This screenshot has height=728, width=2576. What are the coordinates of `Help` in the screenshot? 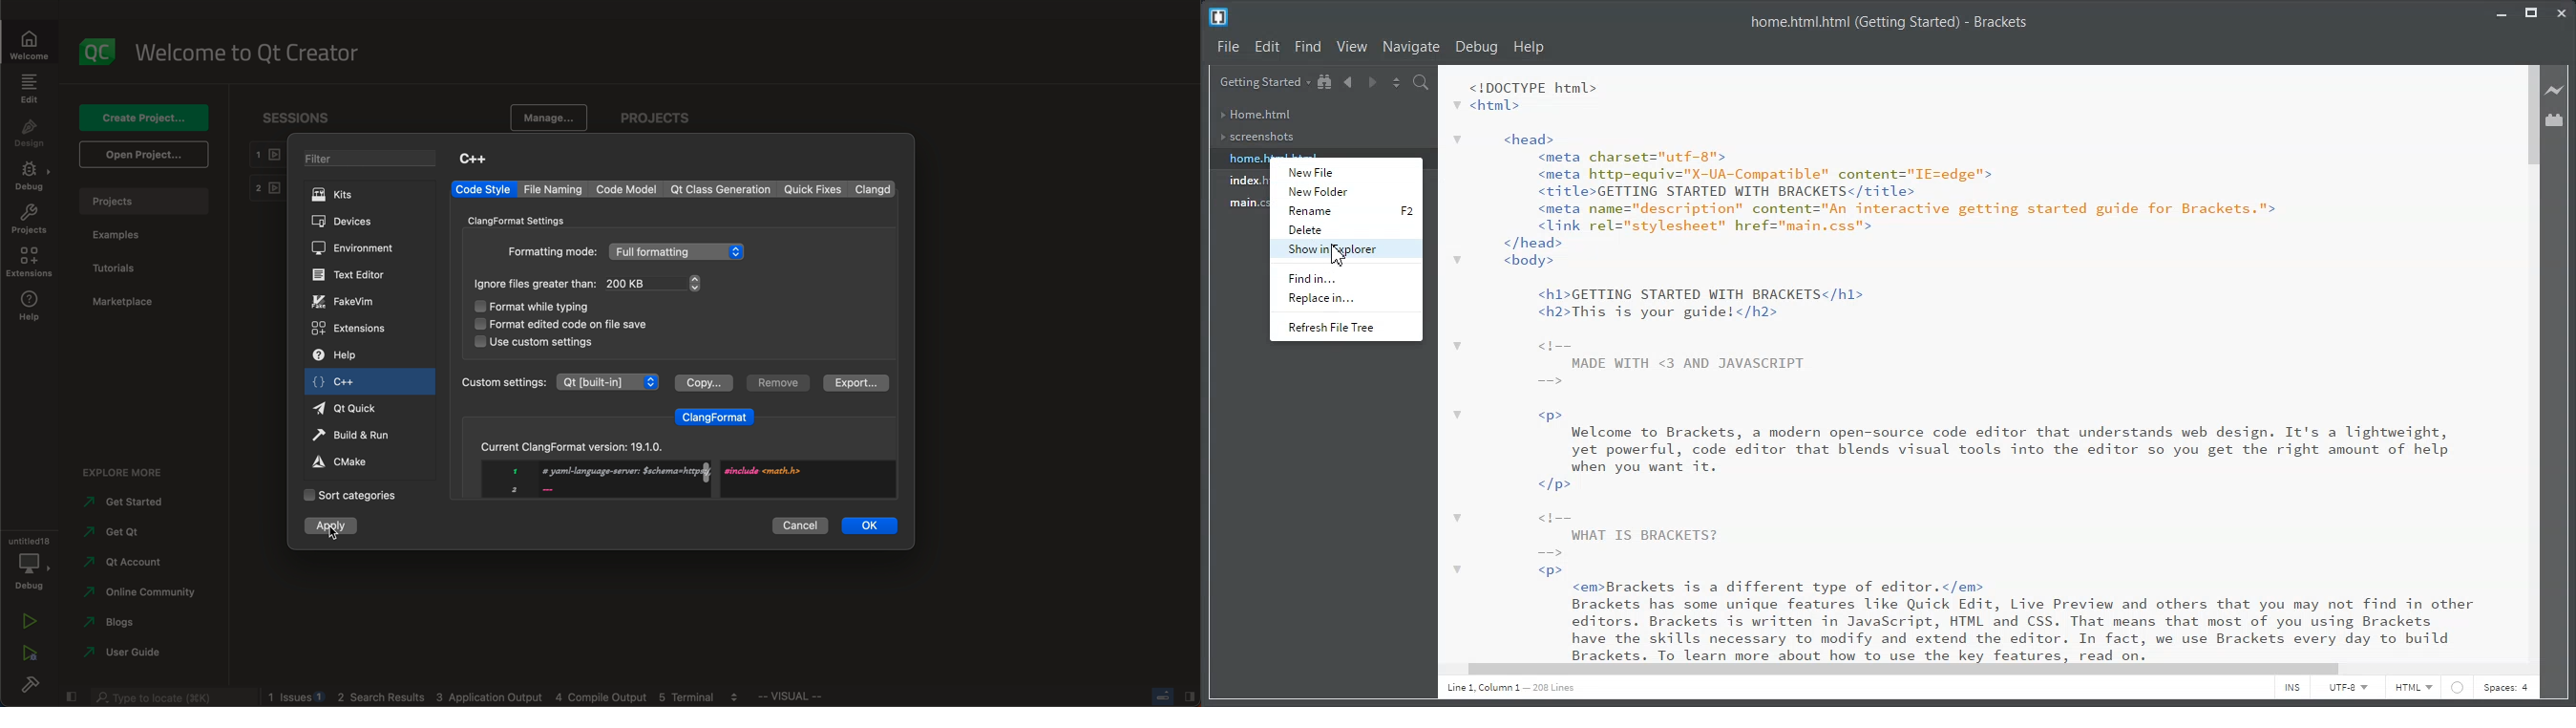 It's located at (1530, 47).